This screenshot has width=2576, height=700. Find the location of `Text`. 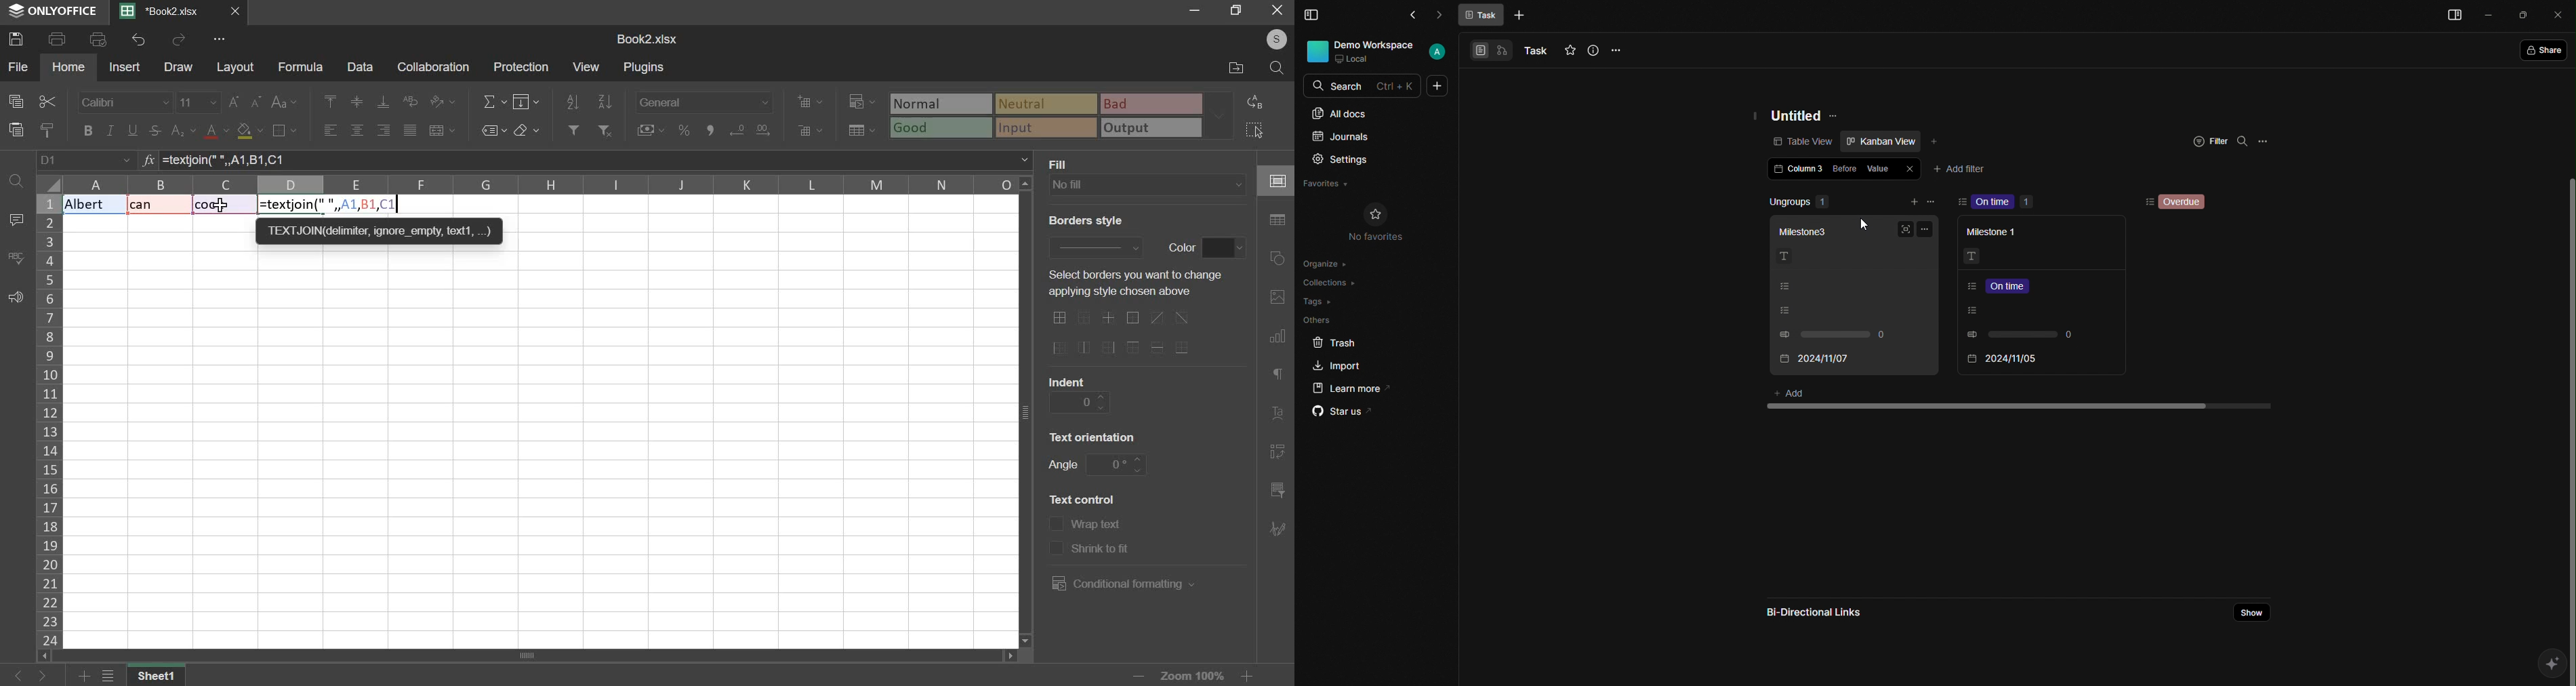

Text is located at coordinates (1972, 256).